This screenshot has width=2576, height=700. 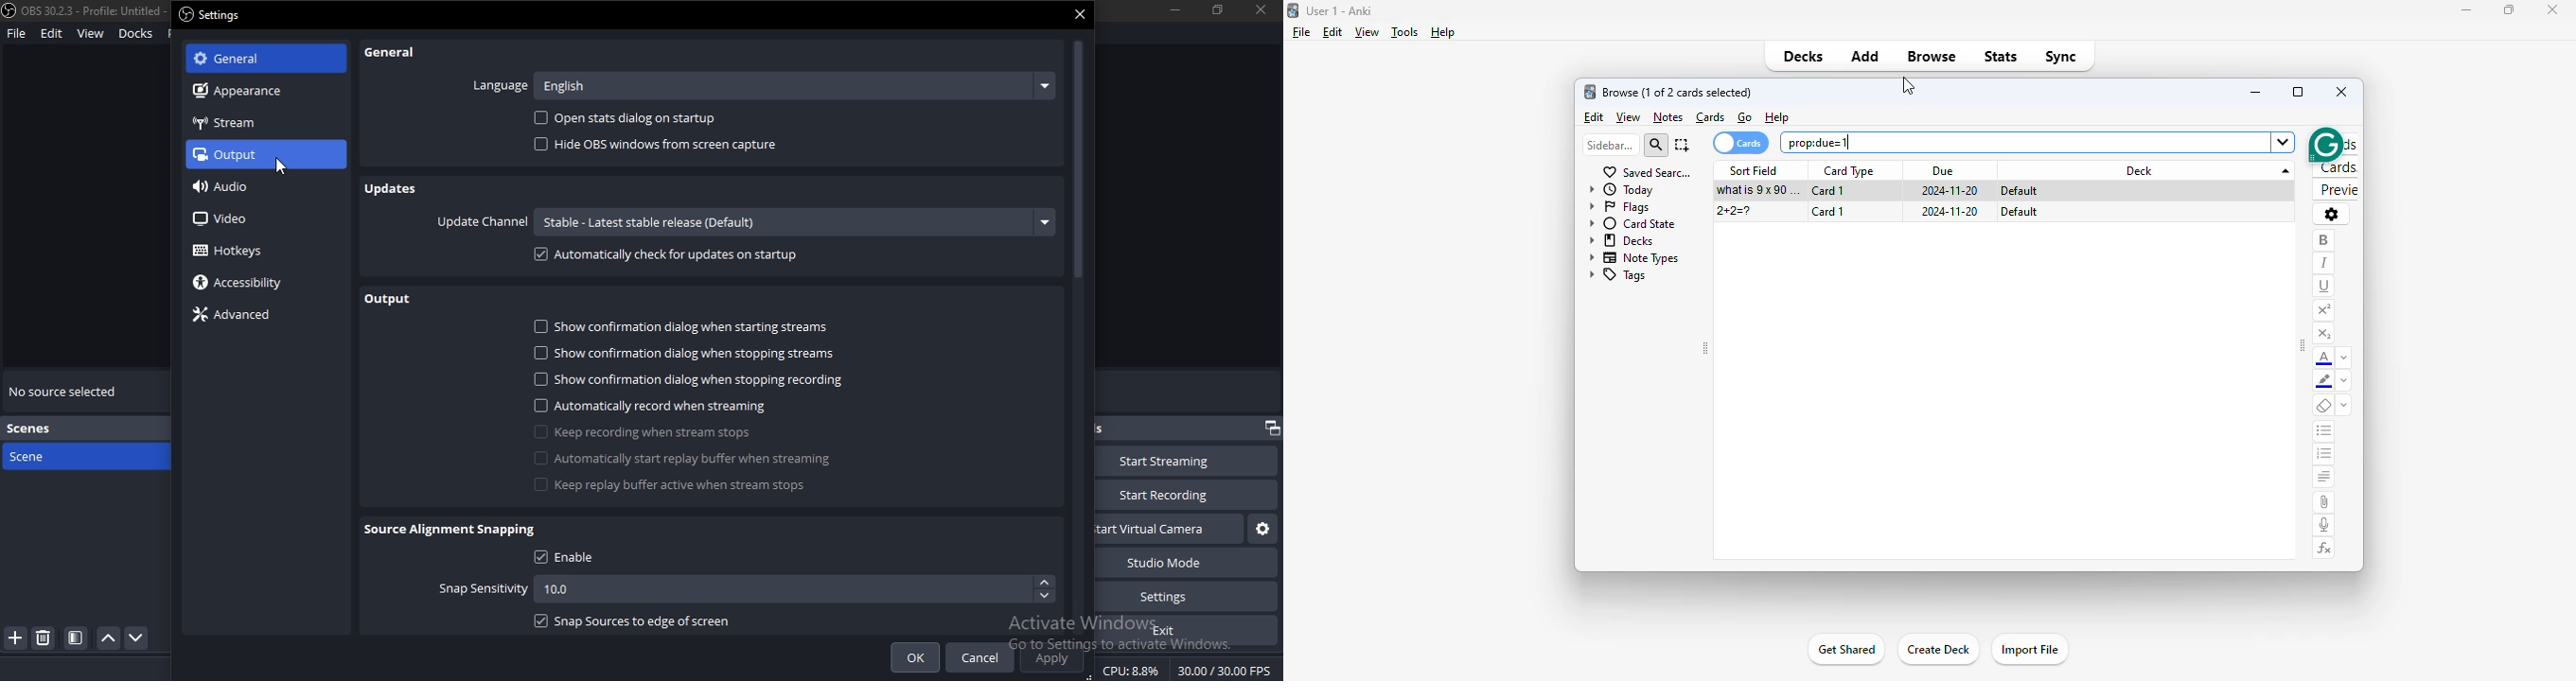 What do you see at coordinates (2324, 455) in the screenshot?
I see `ordered list` at bounding box center [2324, 455].